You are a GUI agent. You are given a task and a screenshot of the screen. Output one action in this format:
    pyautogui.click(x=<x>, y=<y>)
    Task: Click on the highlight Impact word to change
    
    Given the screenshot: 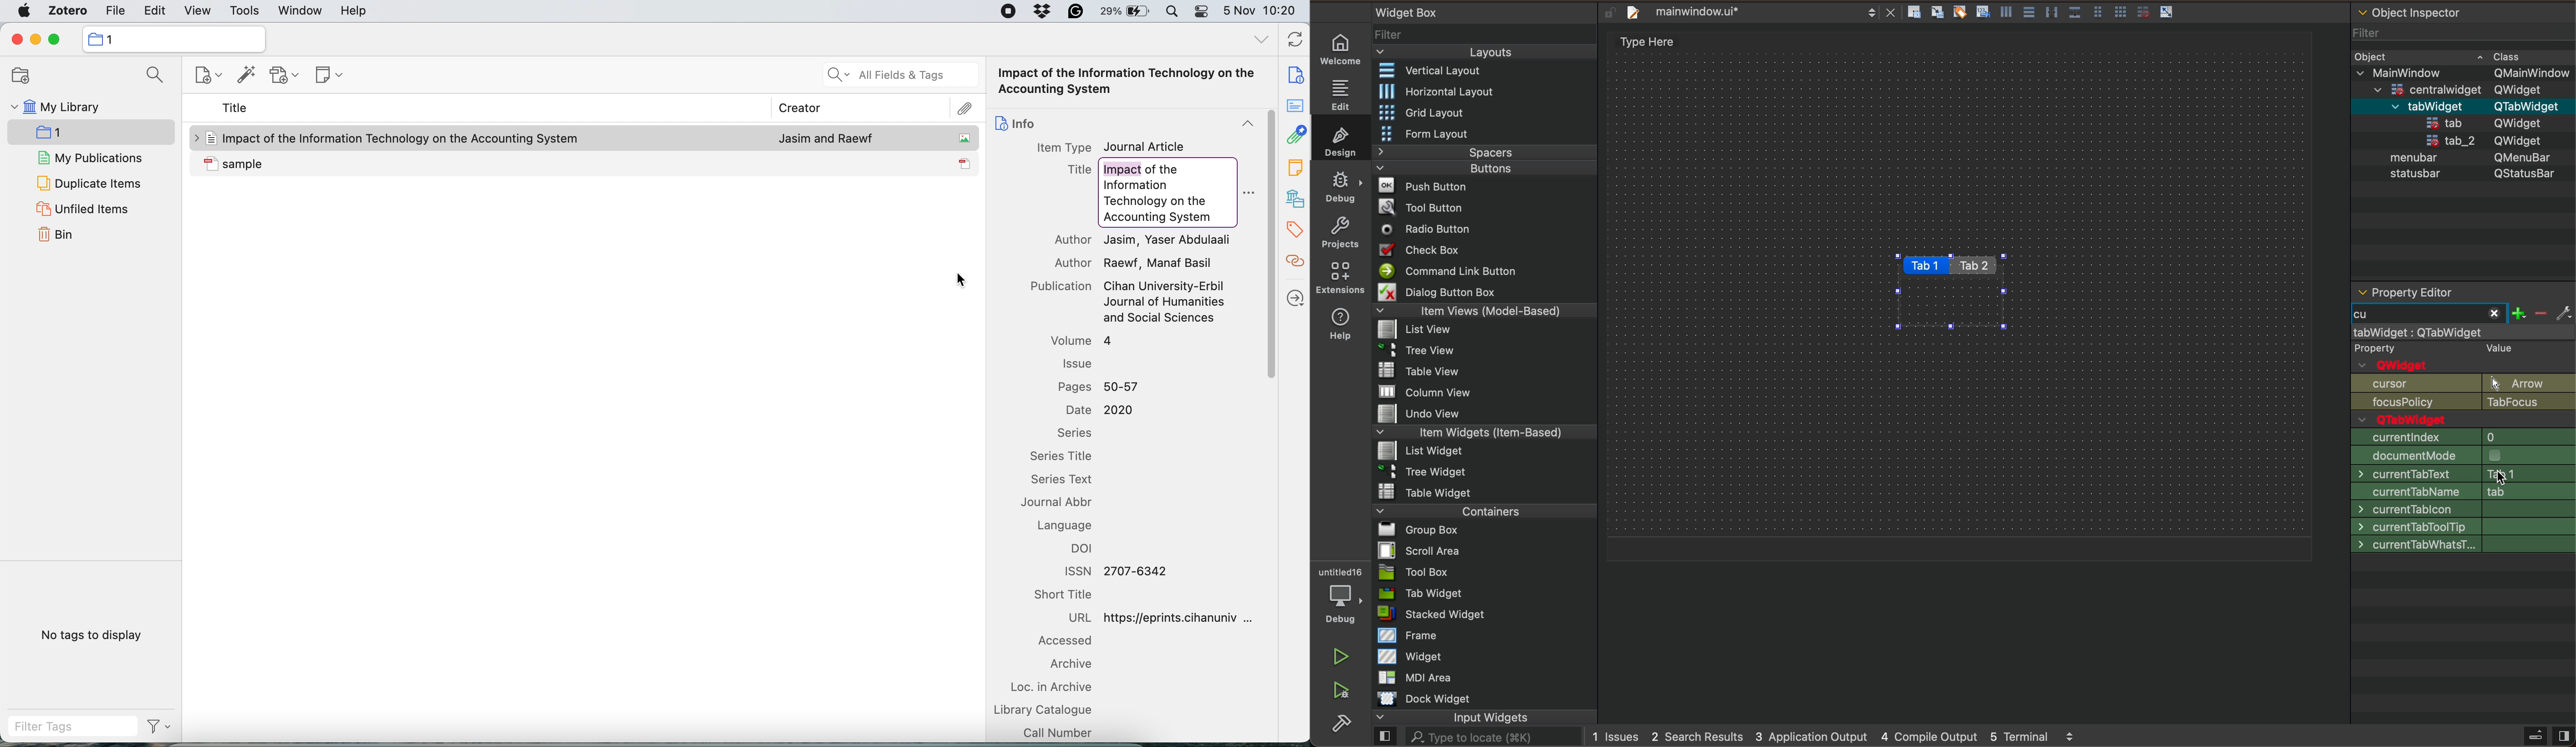 What is the action you would take?
    pyautogui.click(x=1121, y=168)
    